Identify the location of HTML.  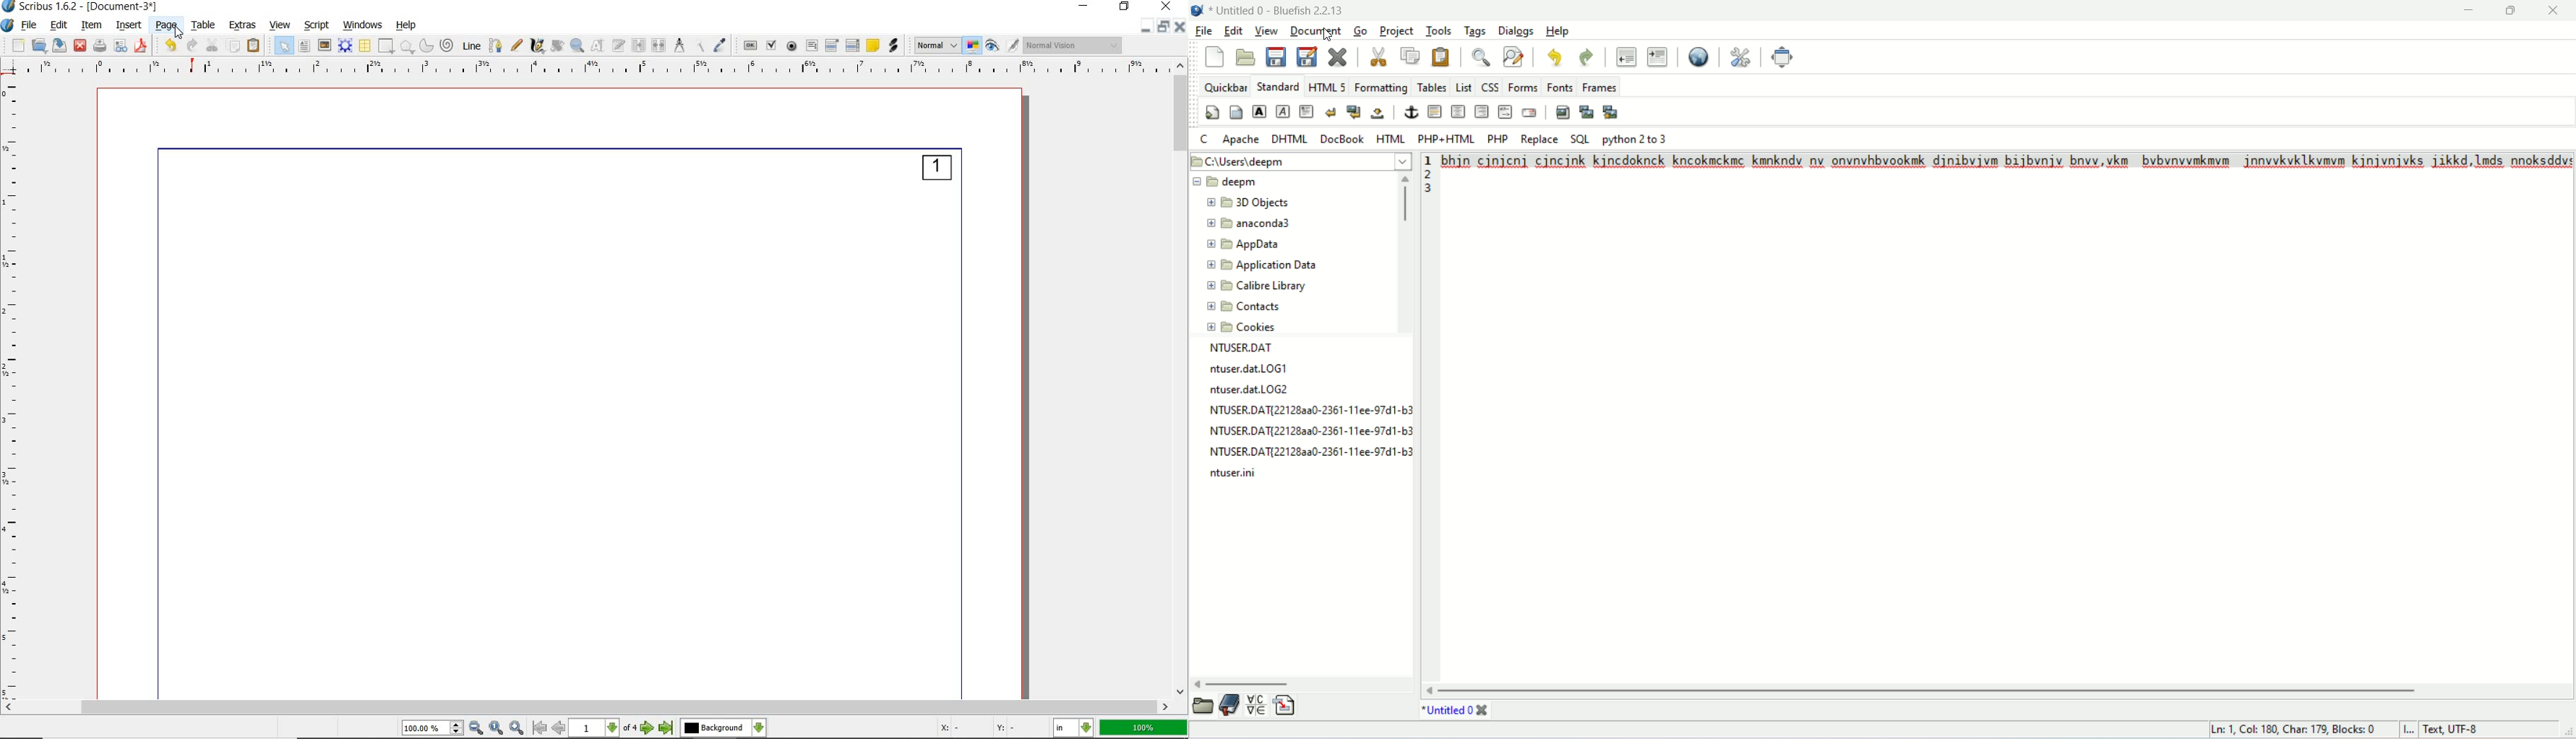
(1391, 140).